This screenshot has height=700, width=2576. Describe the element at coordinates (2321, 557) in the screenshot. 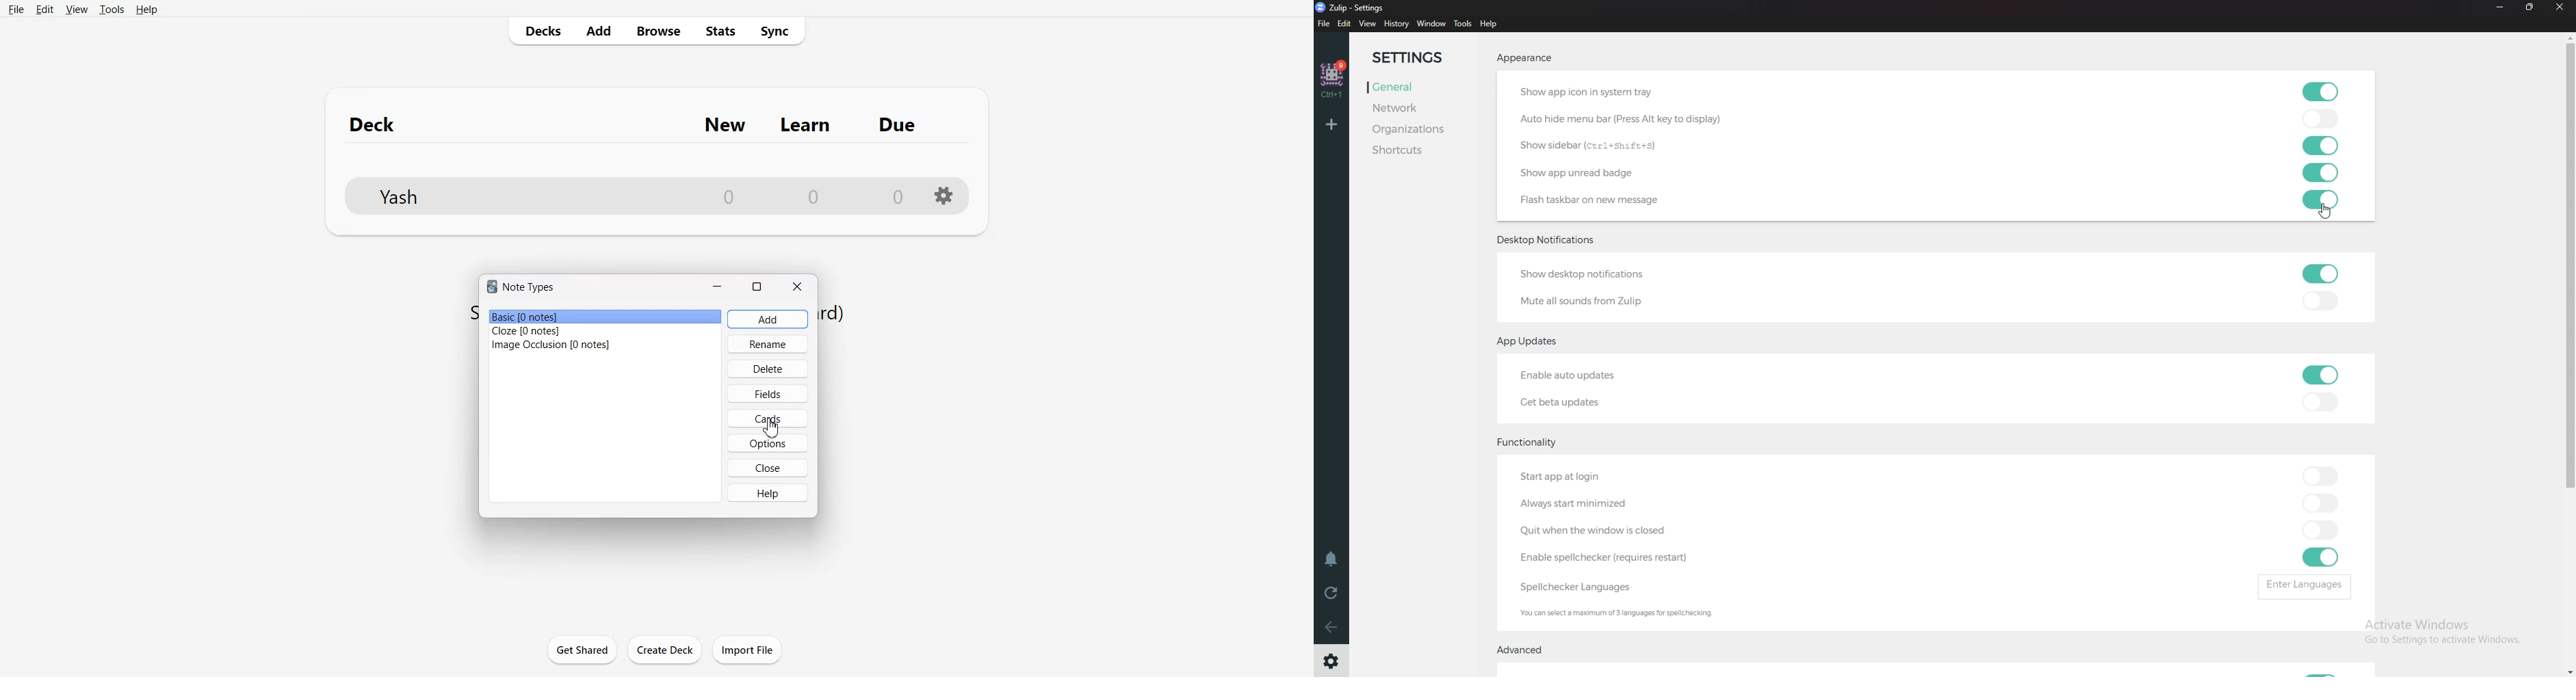

I see `toggle` at that location.